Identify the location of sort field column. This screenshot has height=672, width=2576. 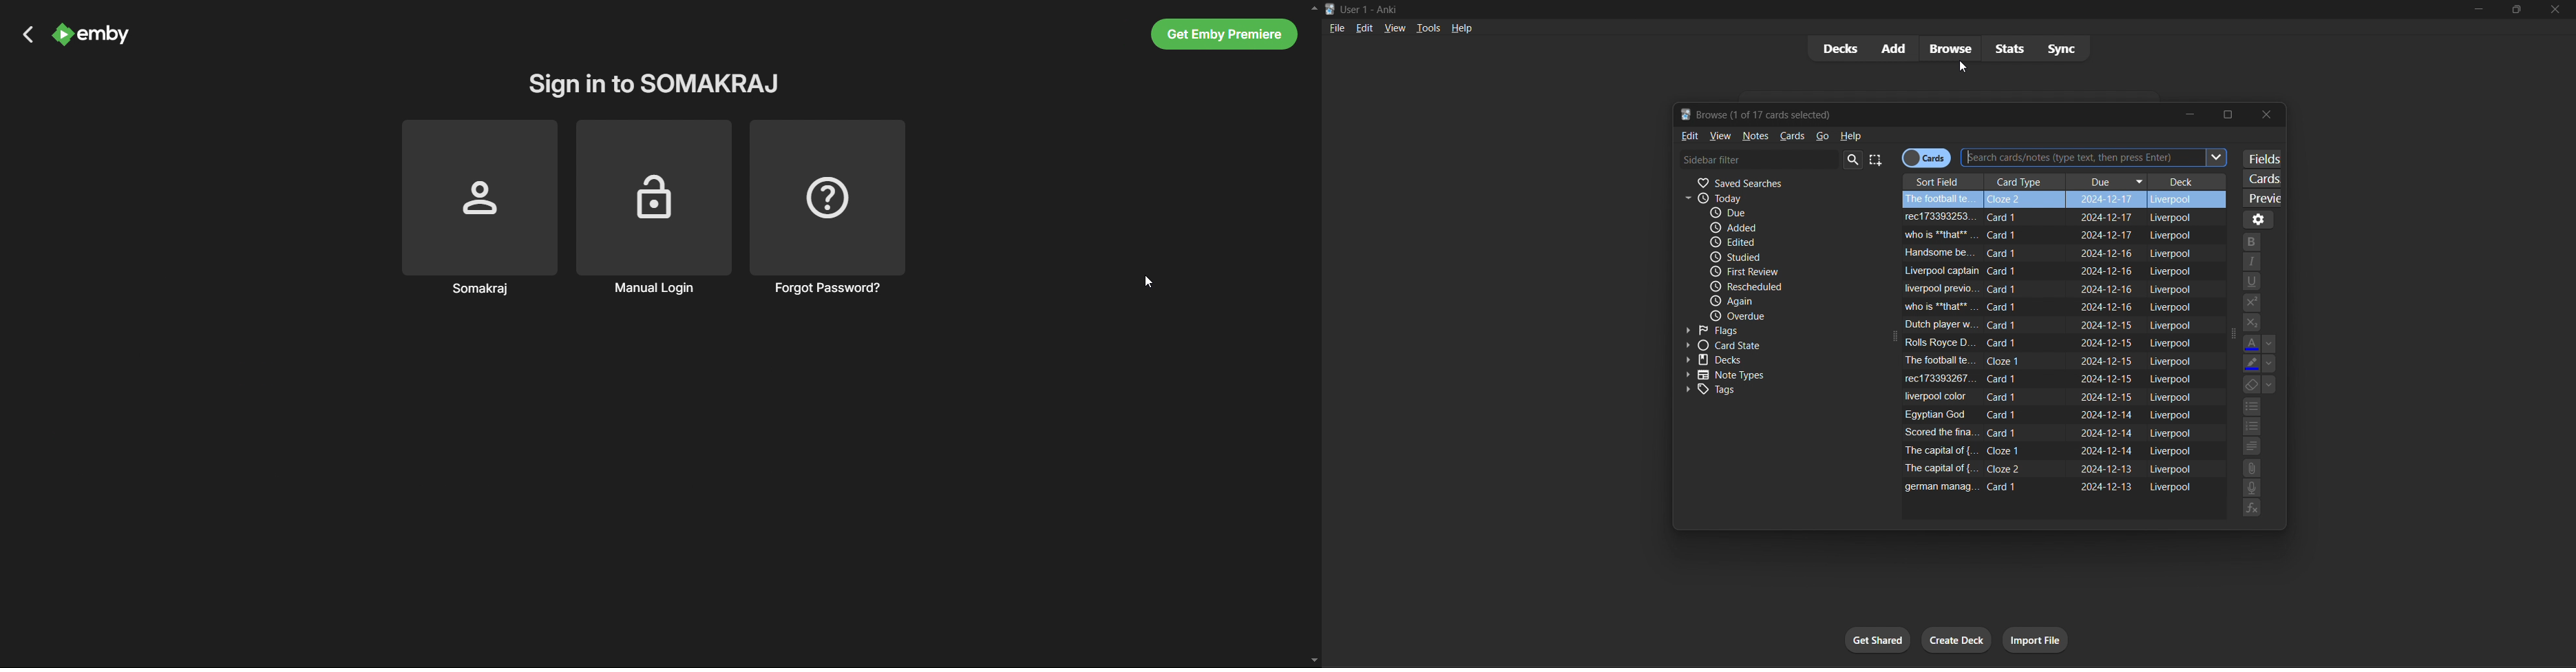
(1944, 181).